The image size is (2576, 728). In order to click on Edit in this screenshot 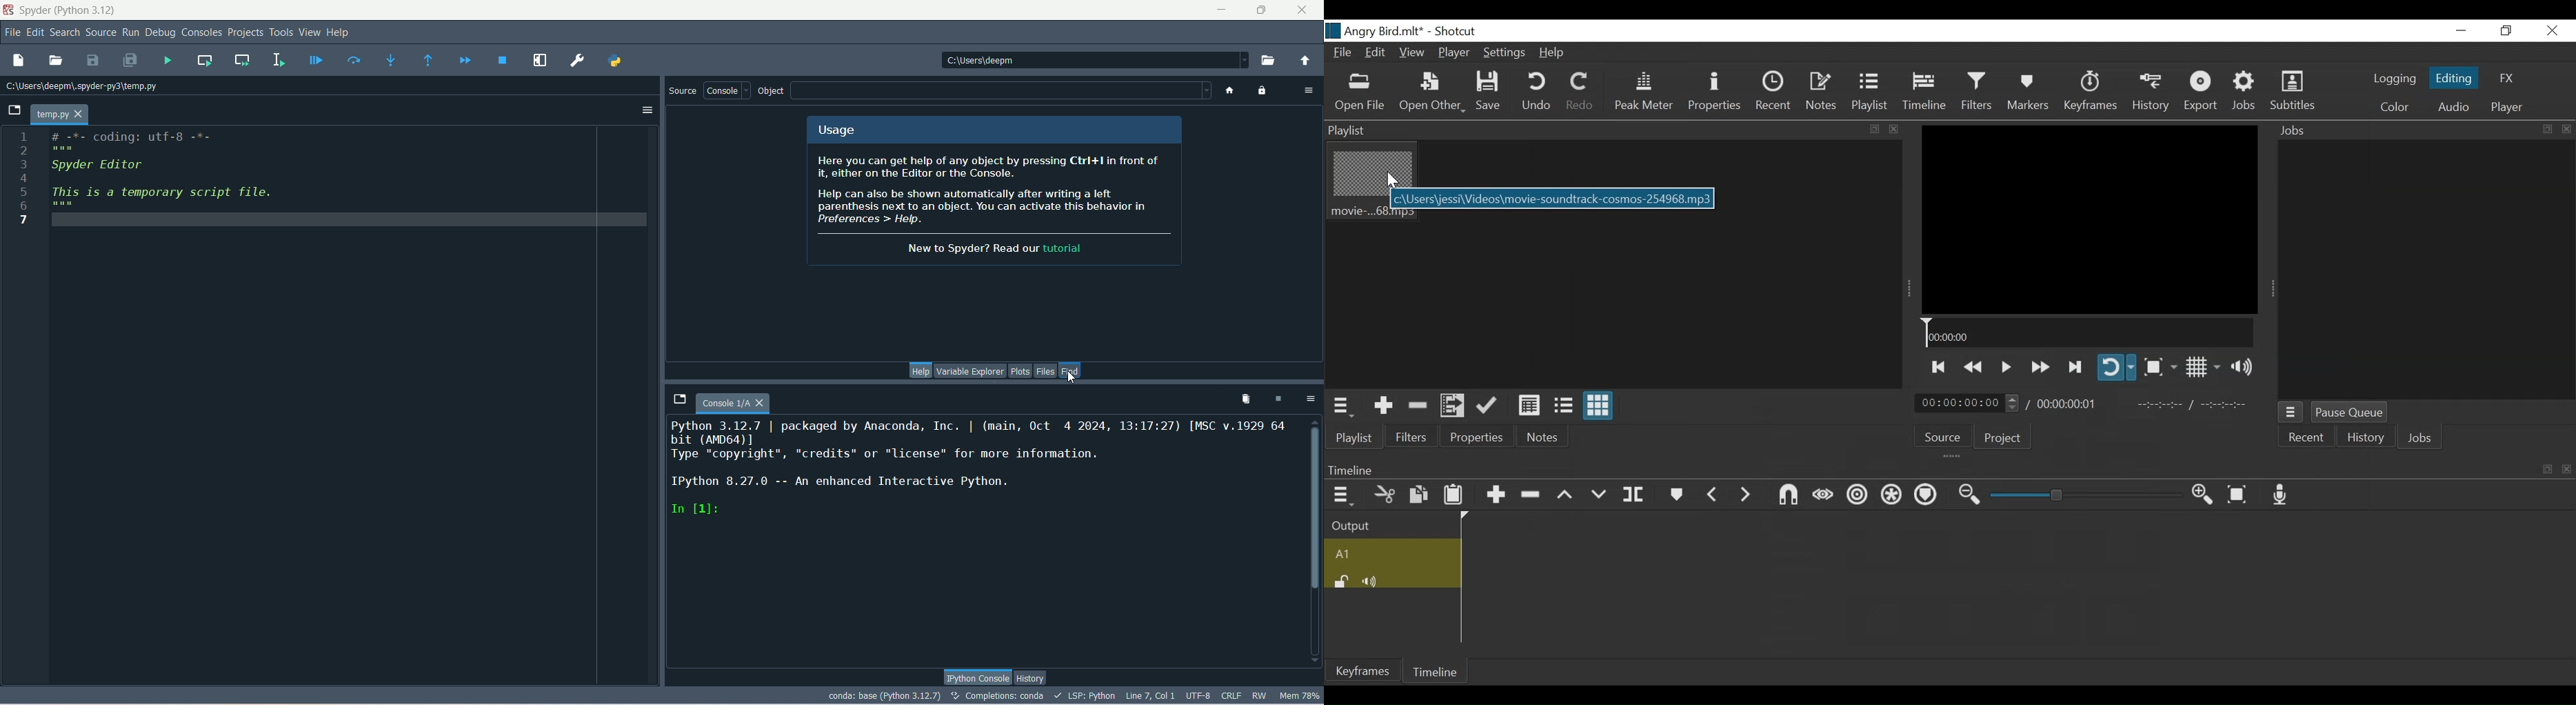, I will do `click(1377, 54)`.